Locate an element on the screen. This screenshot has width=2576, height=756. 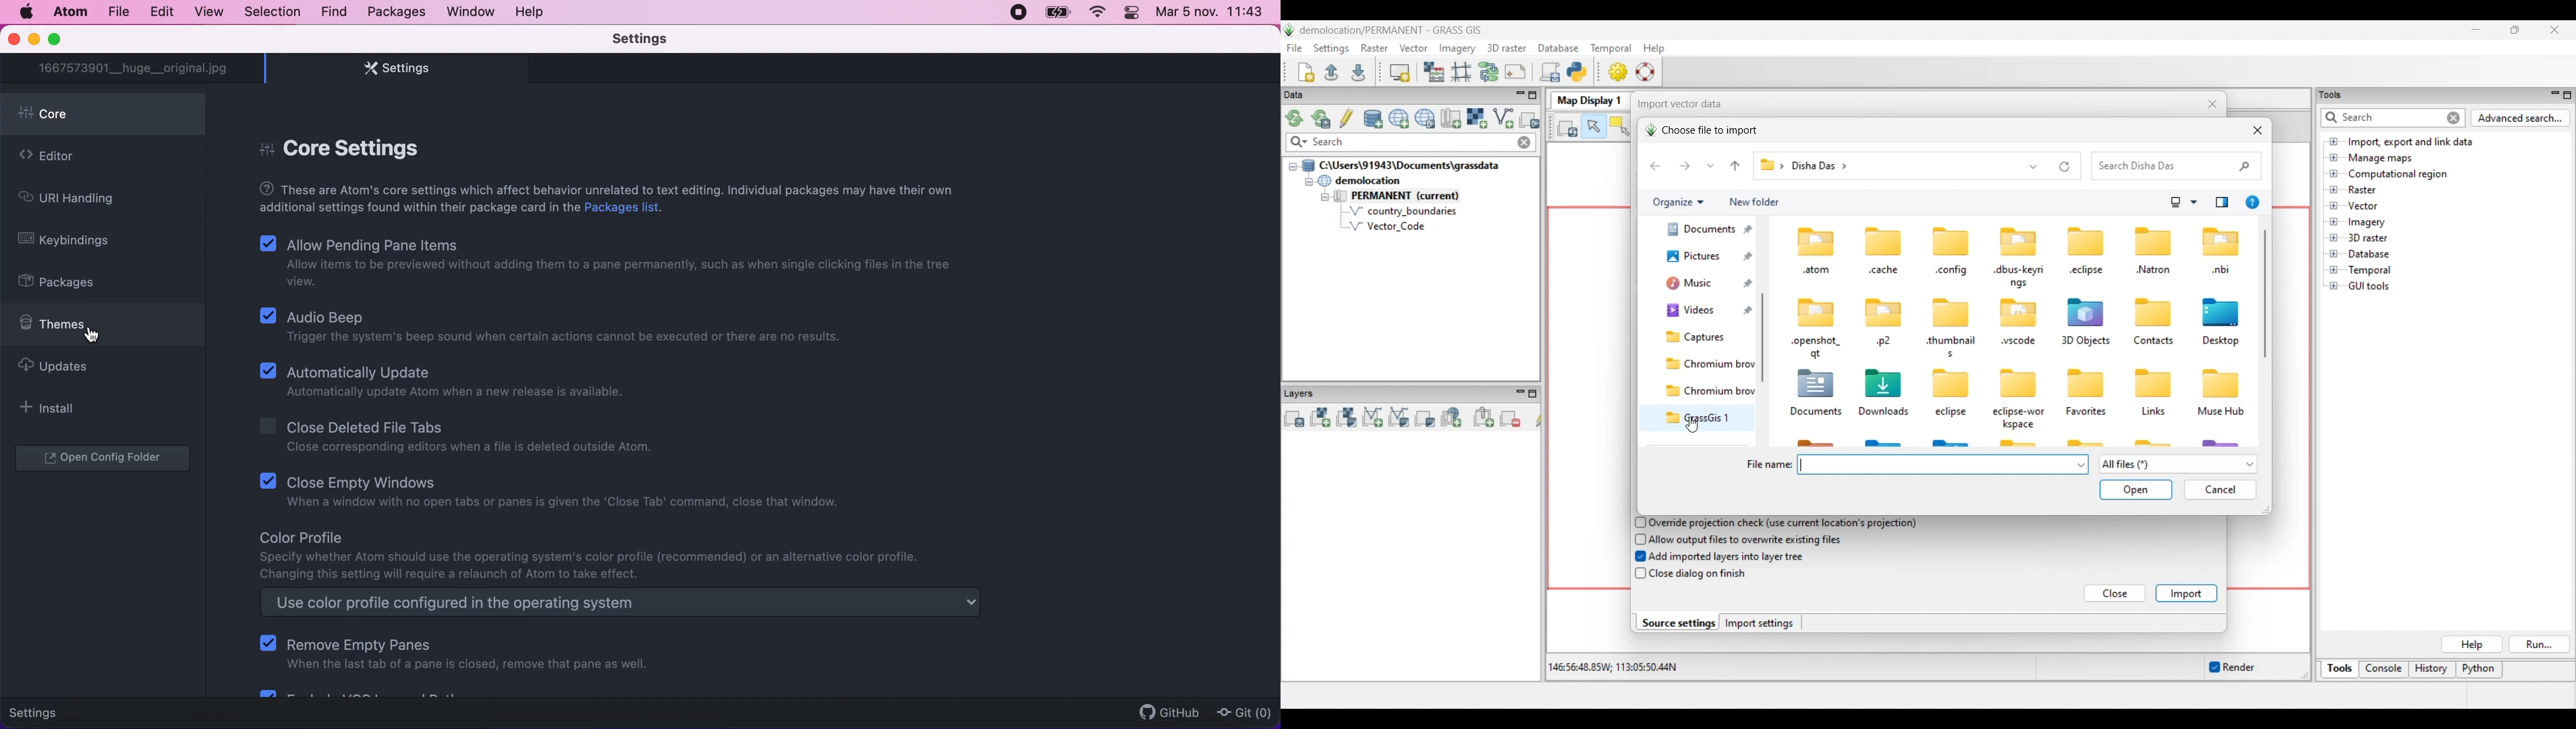
settings is located at coordinates (393, 71).